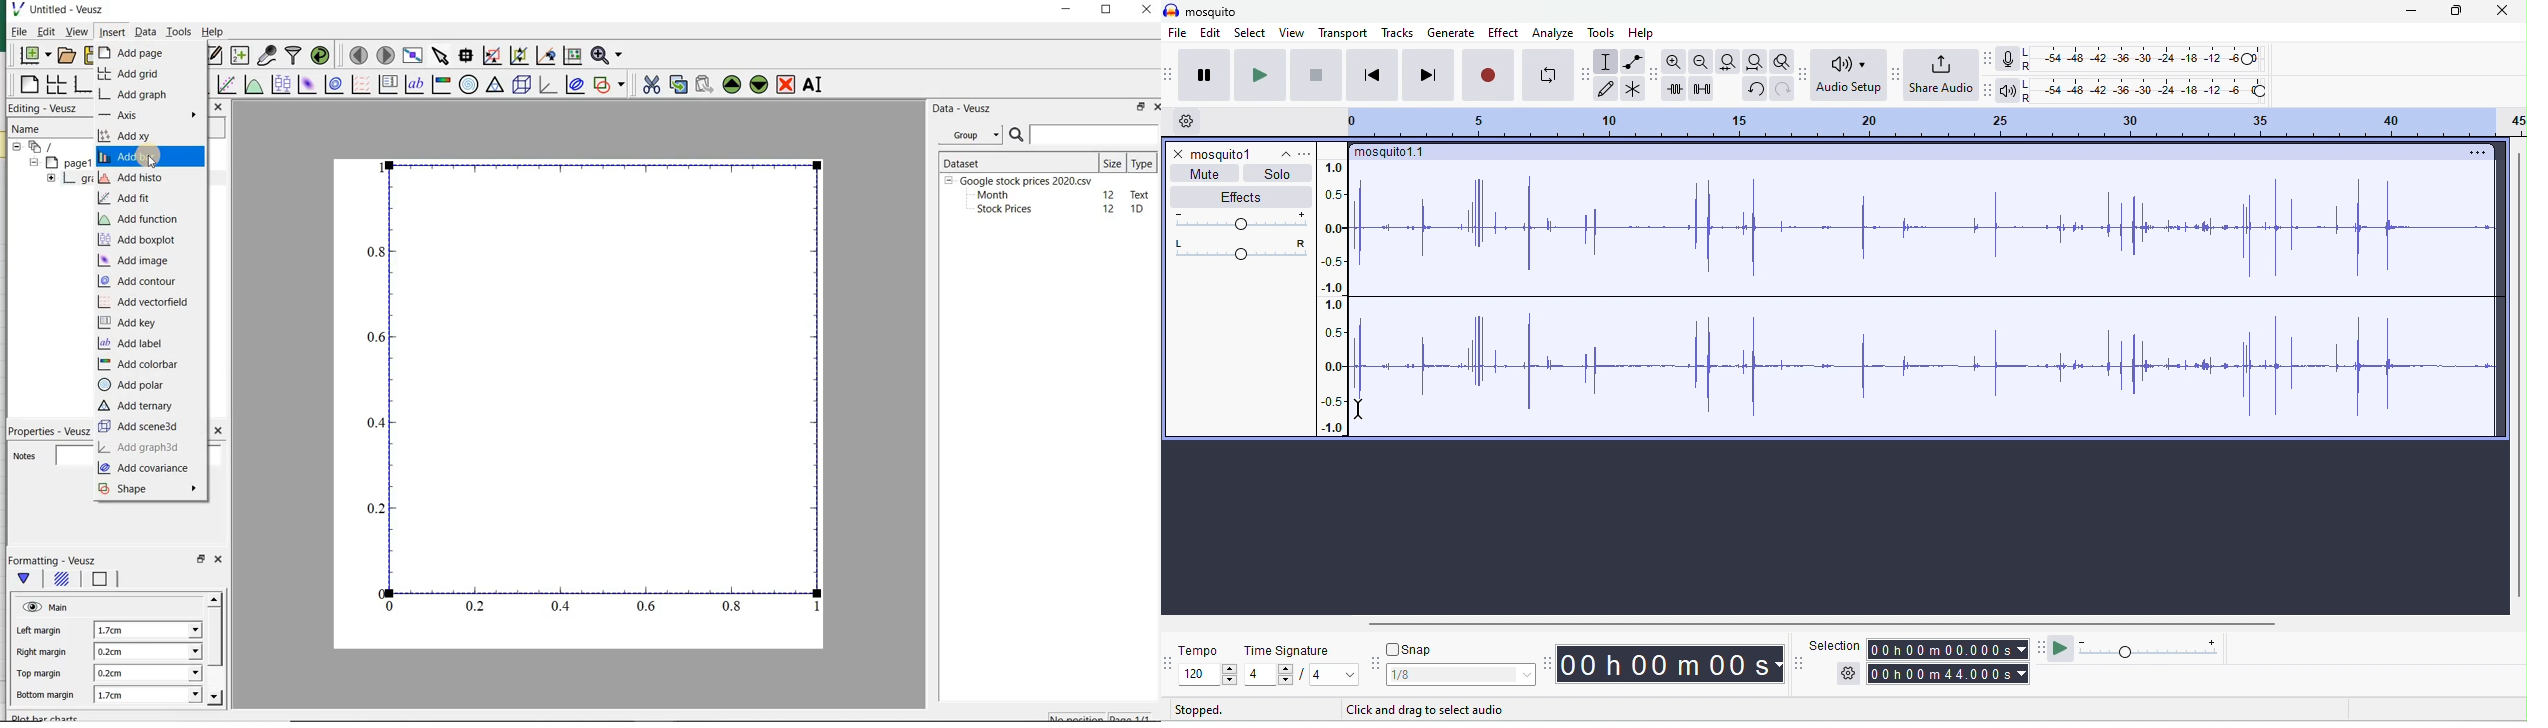 The image size is (2548, 728). What do you see at coordinates (1489, 74) in the screenshot?
I see `record` at bounding box center [1489, 74].